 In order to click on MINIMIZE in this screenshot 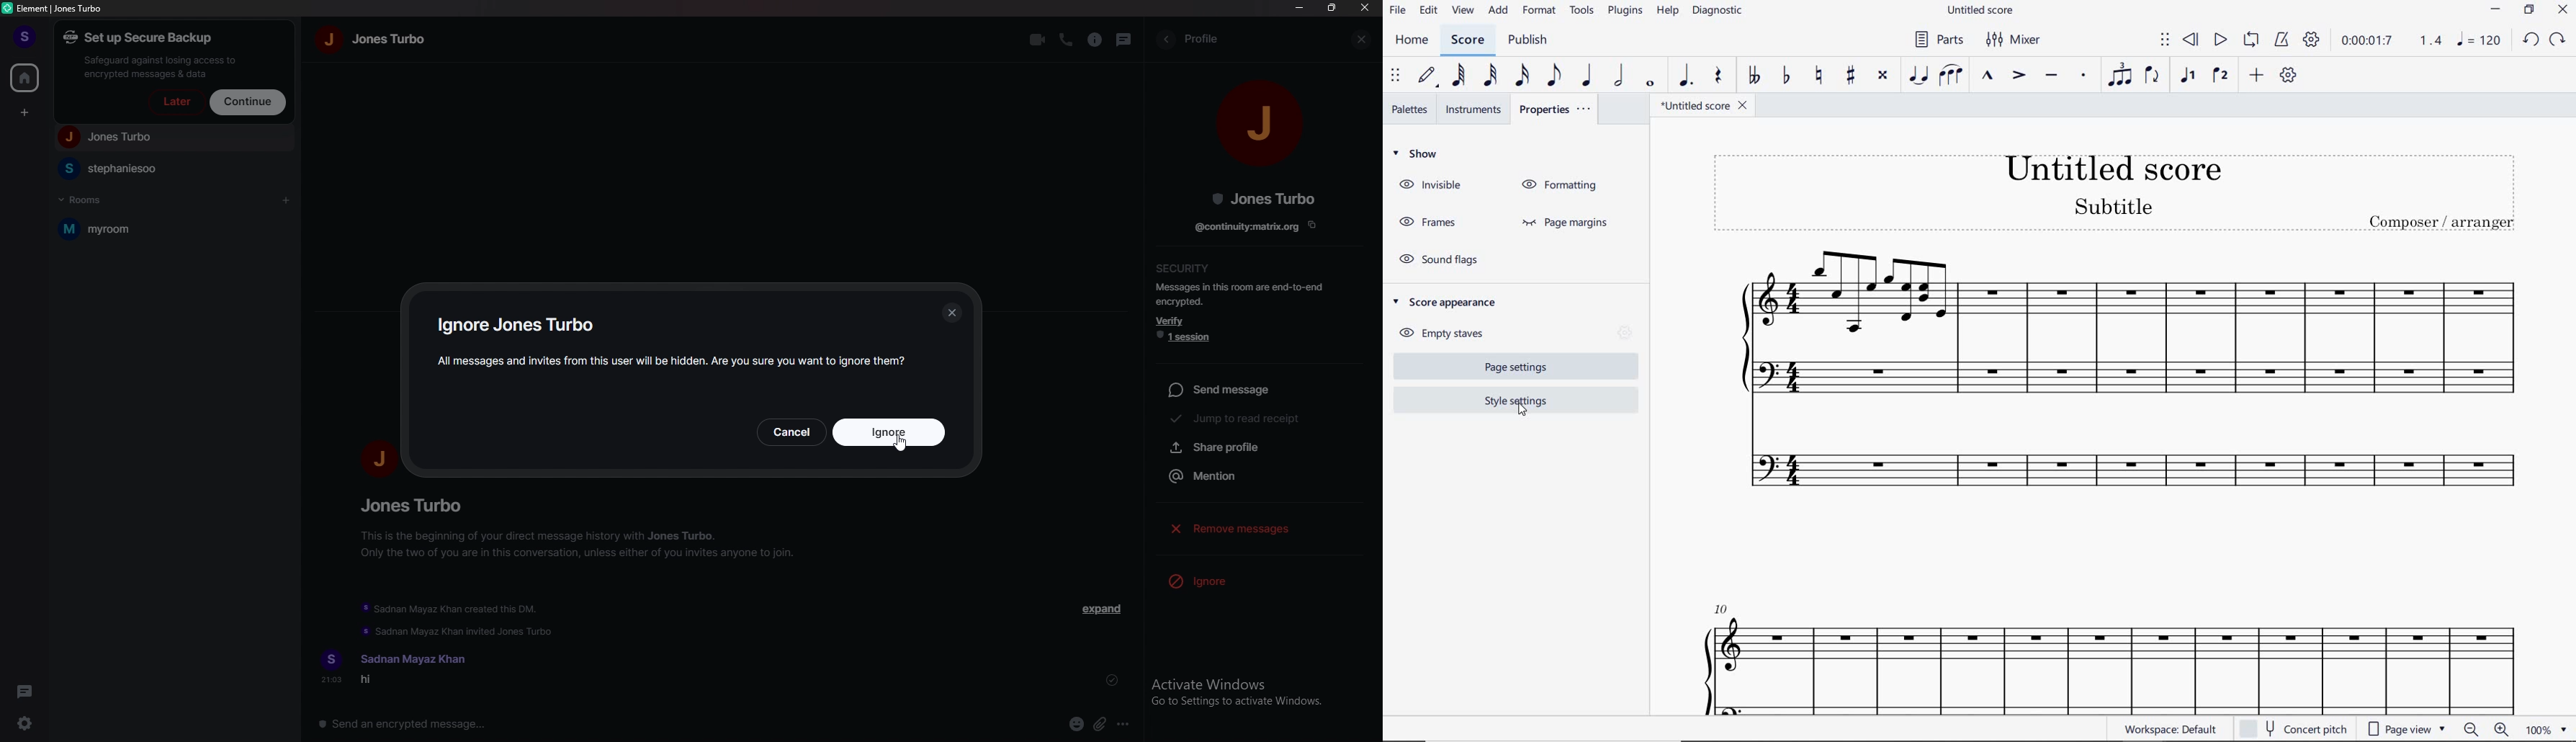, I will do `click(2495, 9)`.